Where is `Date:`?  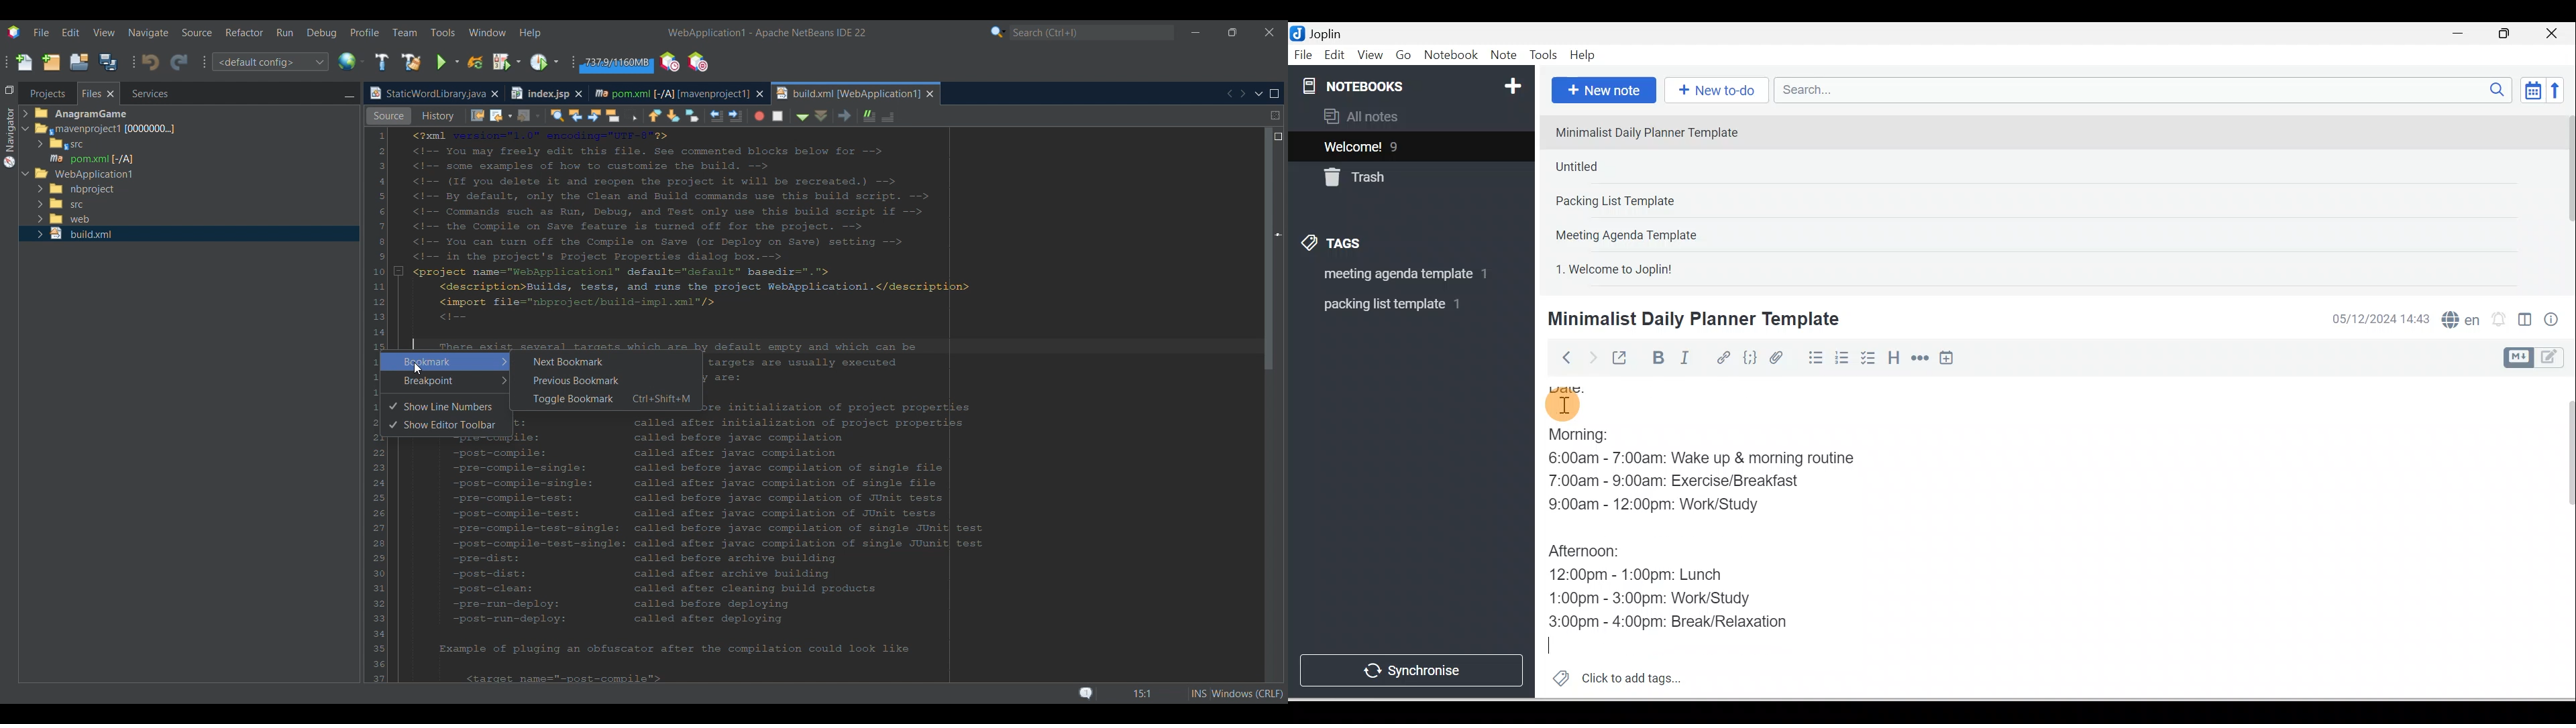 Date: is located at coordinates (1601, 388).